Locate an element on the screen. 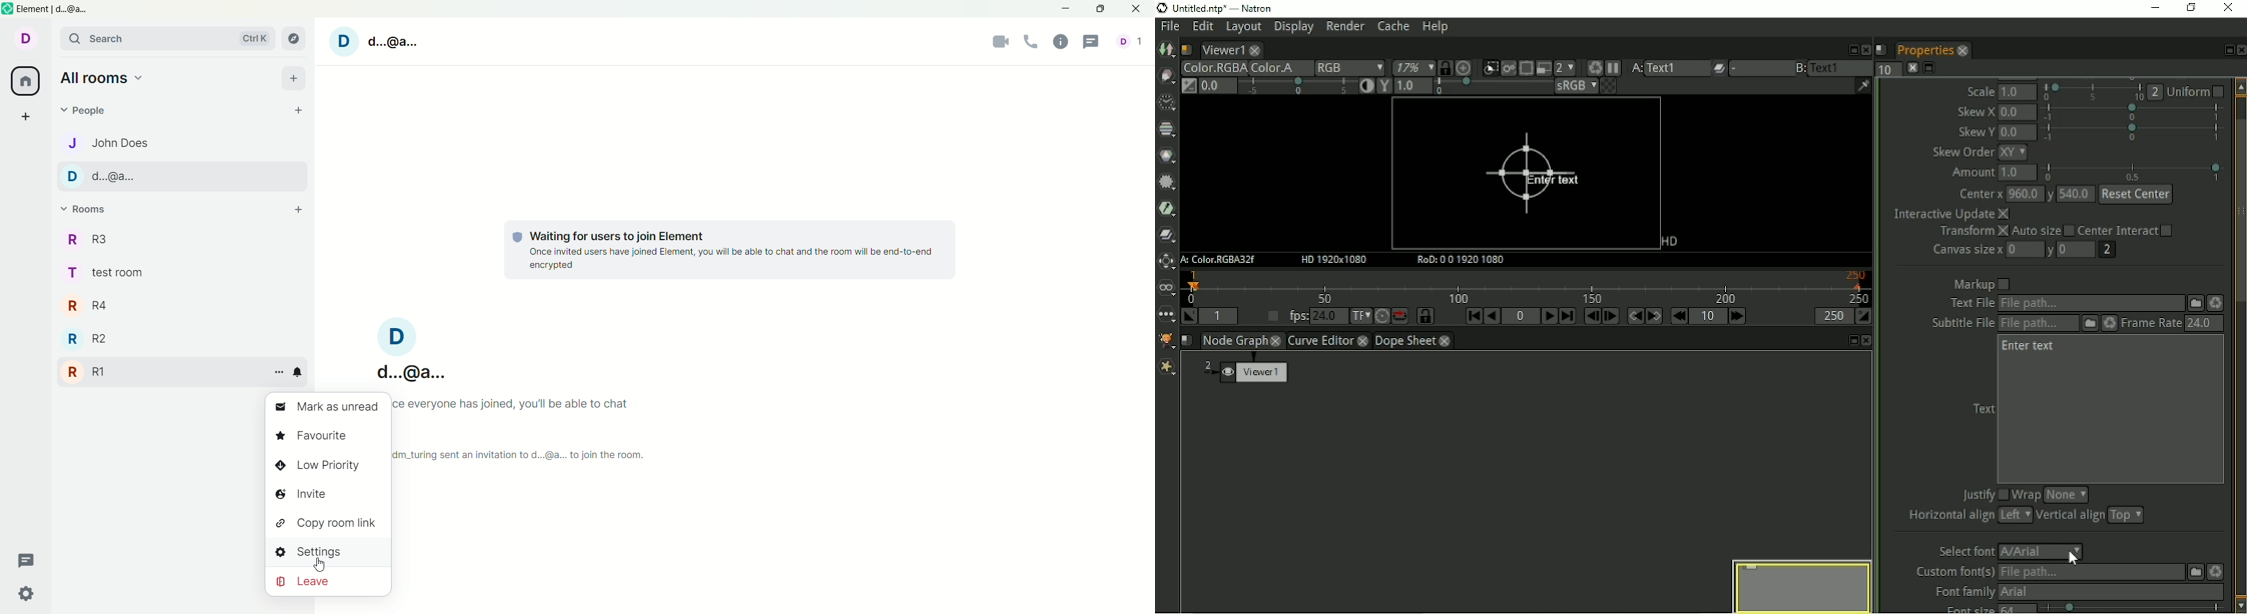 This screenshot has width=2268, height=616. rooms is located at coordinates (82, 210).